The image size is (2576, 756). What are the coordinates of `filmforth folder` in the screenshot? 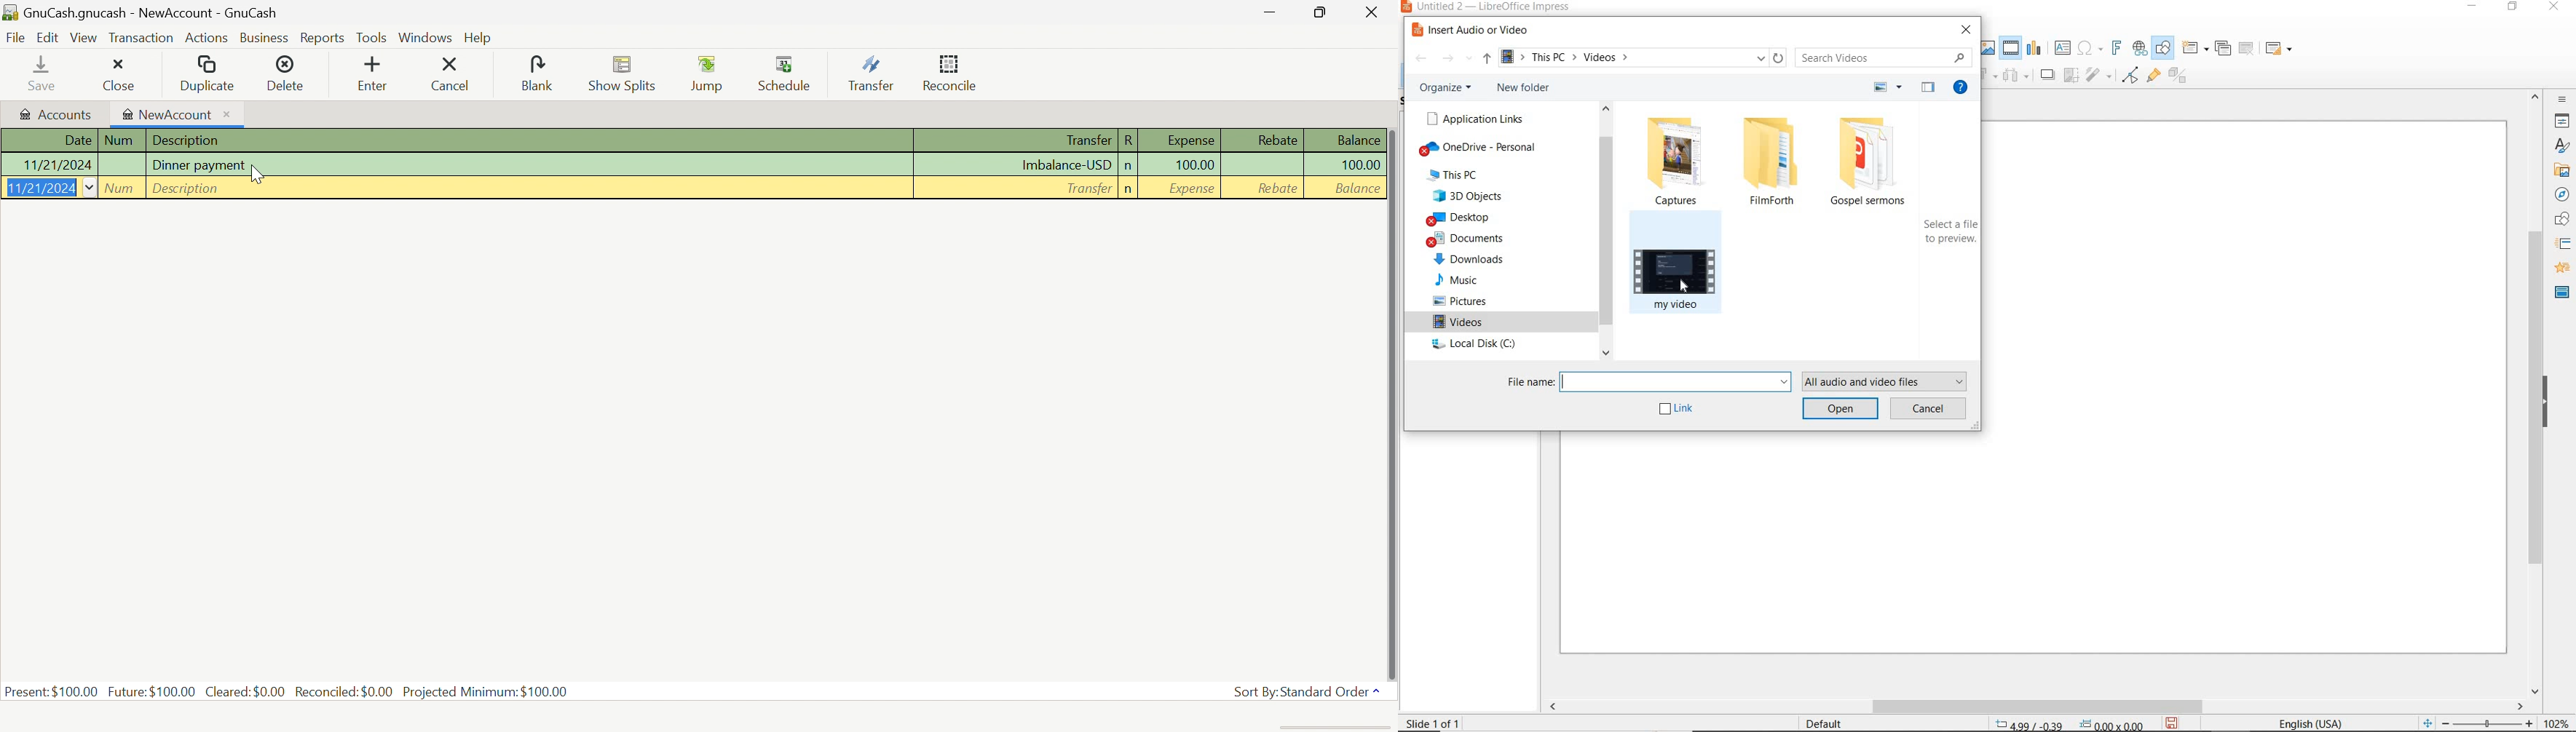 It's located at (1770, 161).